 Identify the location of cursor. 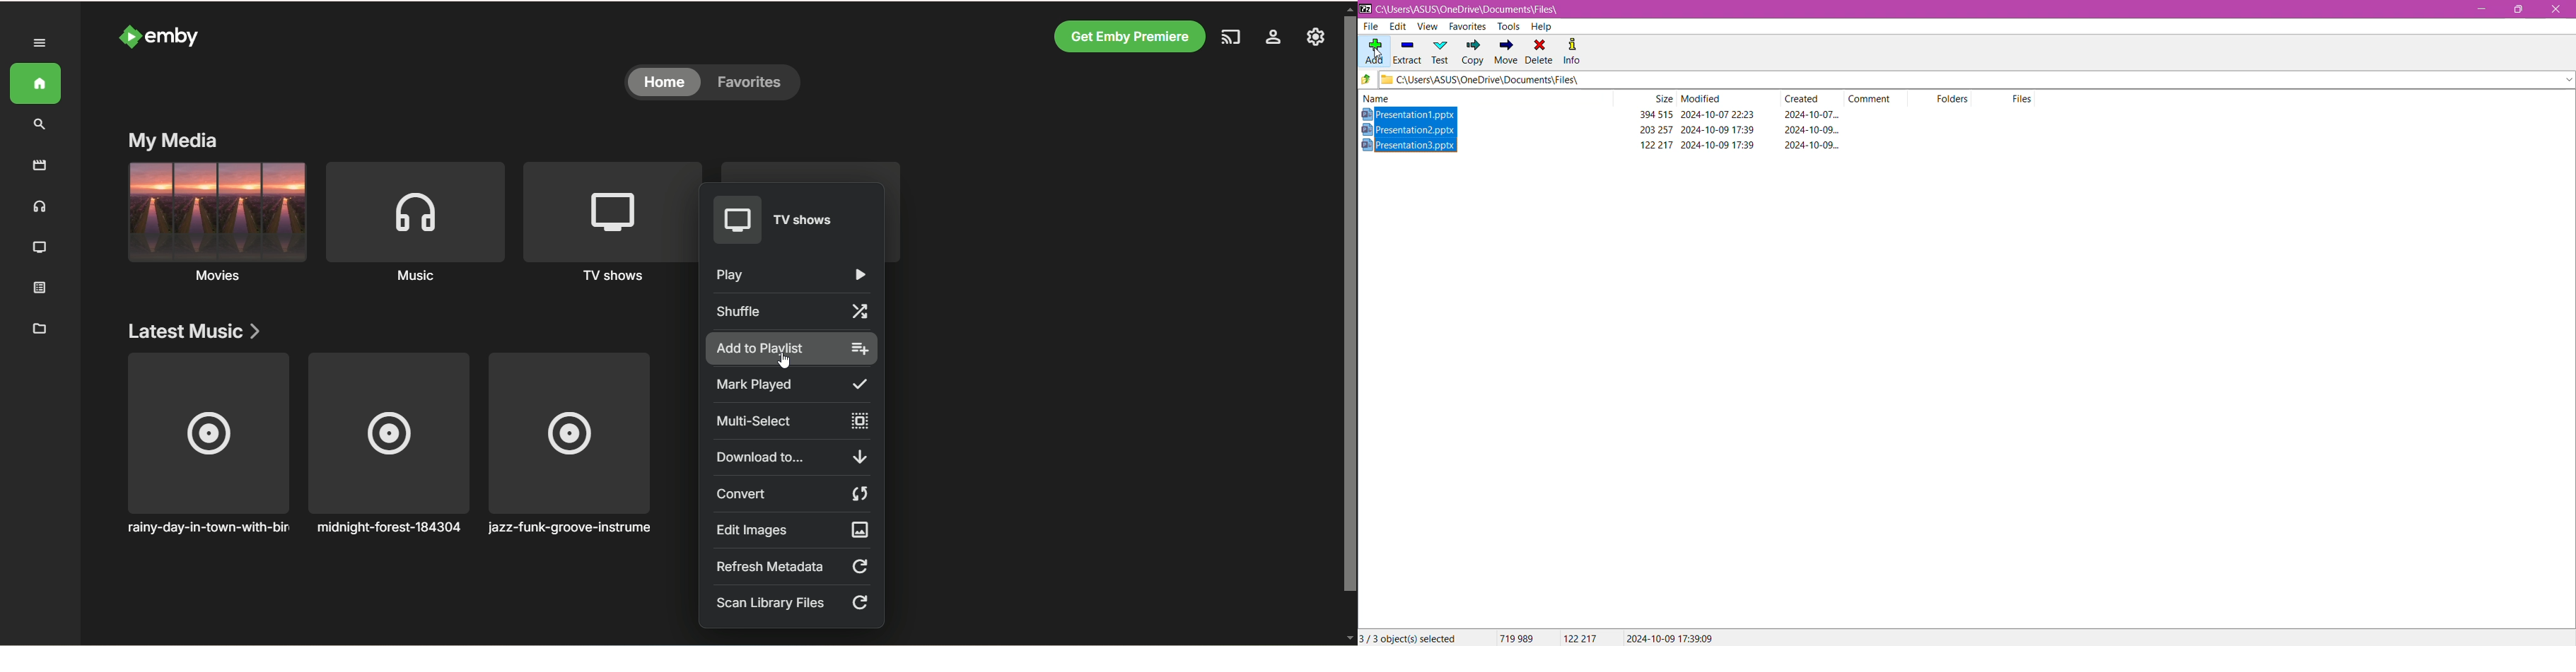
(1379, 56).